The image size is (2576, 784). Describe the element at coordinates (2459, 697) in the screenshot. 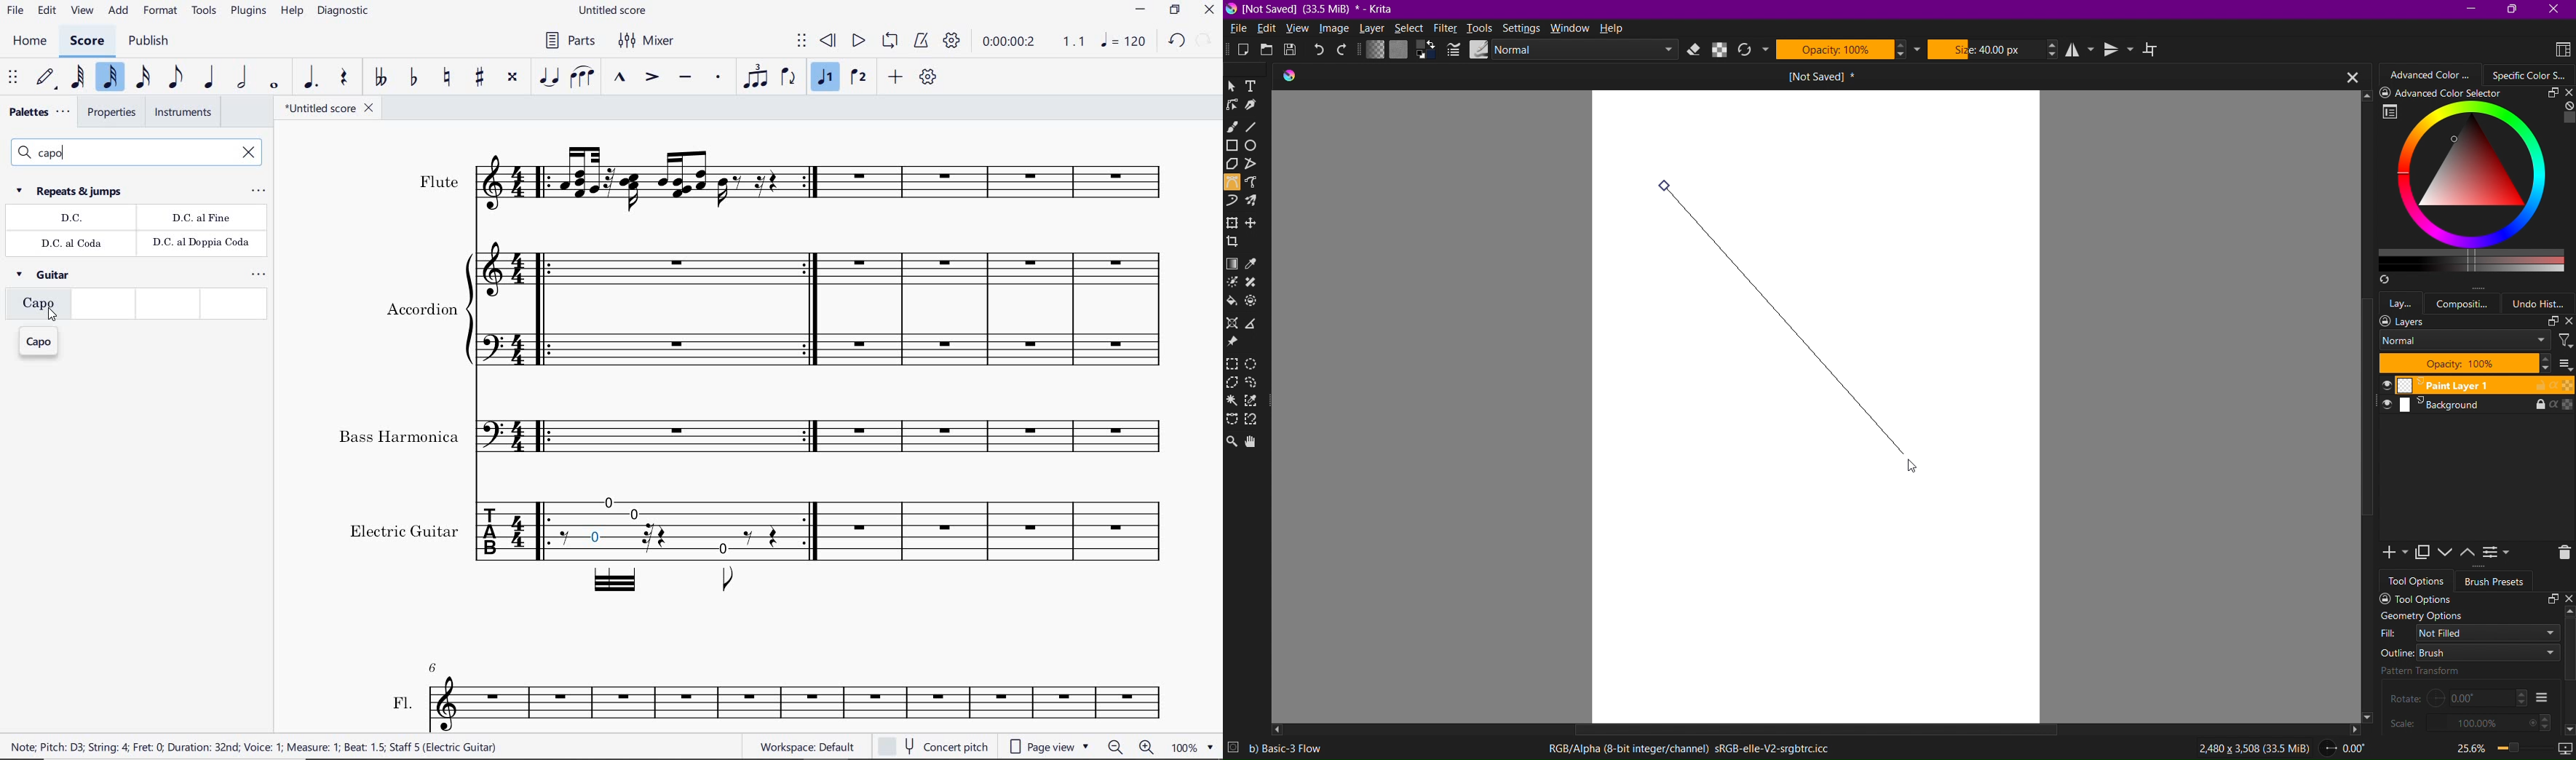

I see `Rotate` at that location.